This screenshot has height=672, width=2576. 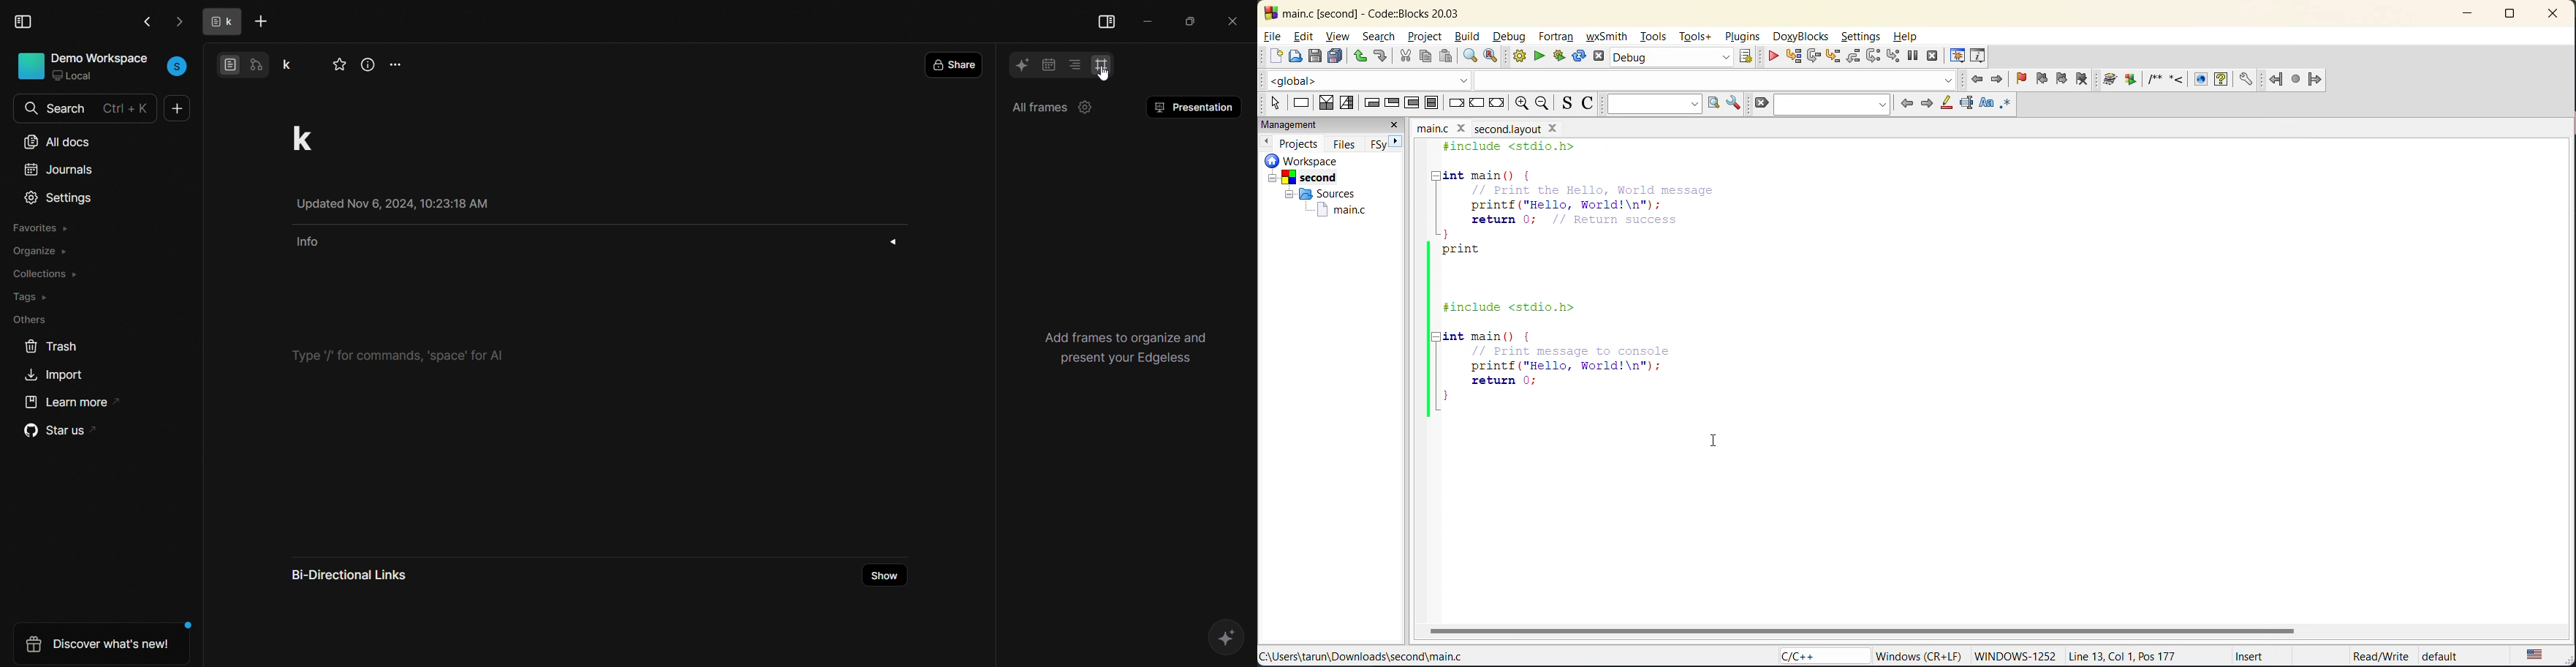 I want to click on redo, so click(x=1383, y=58).